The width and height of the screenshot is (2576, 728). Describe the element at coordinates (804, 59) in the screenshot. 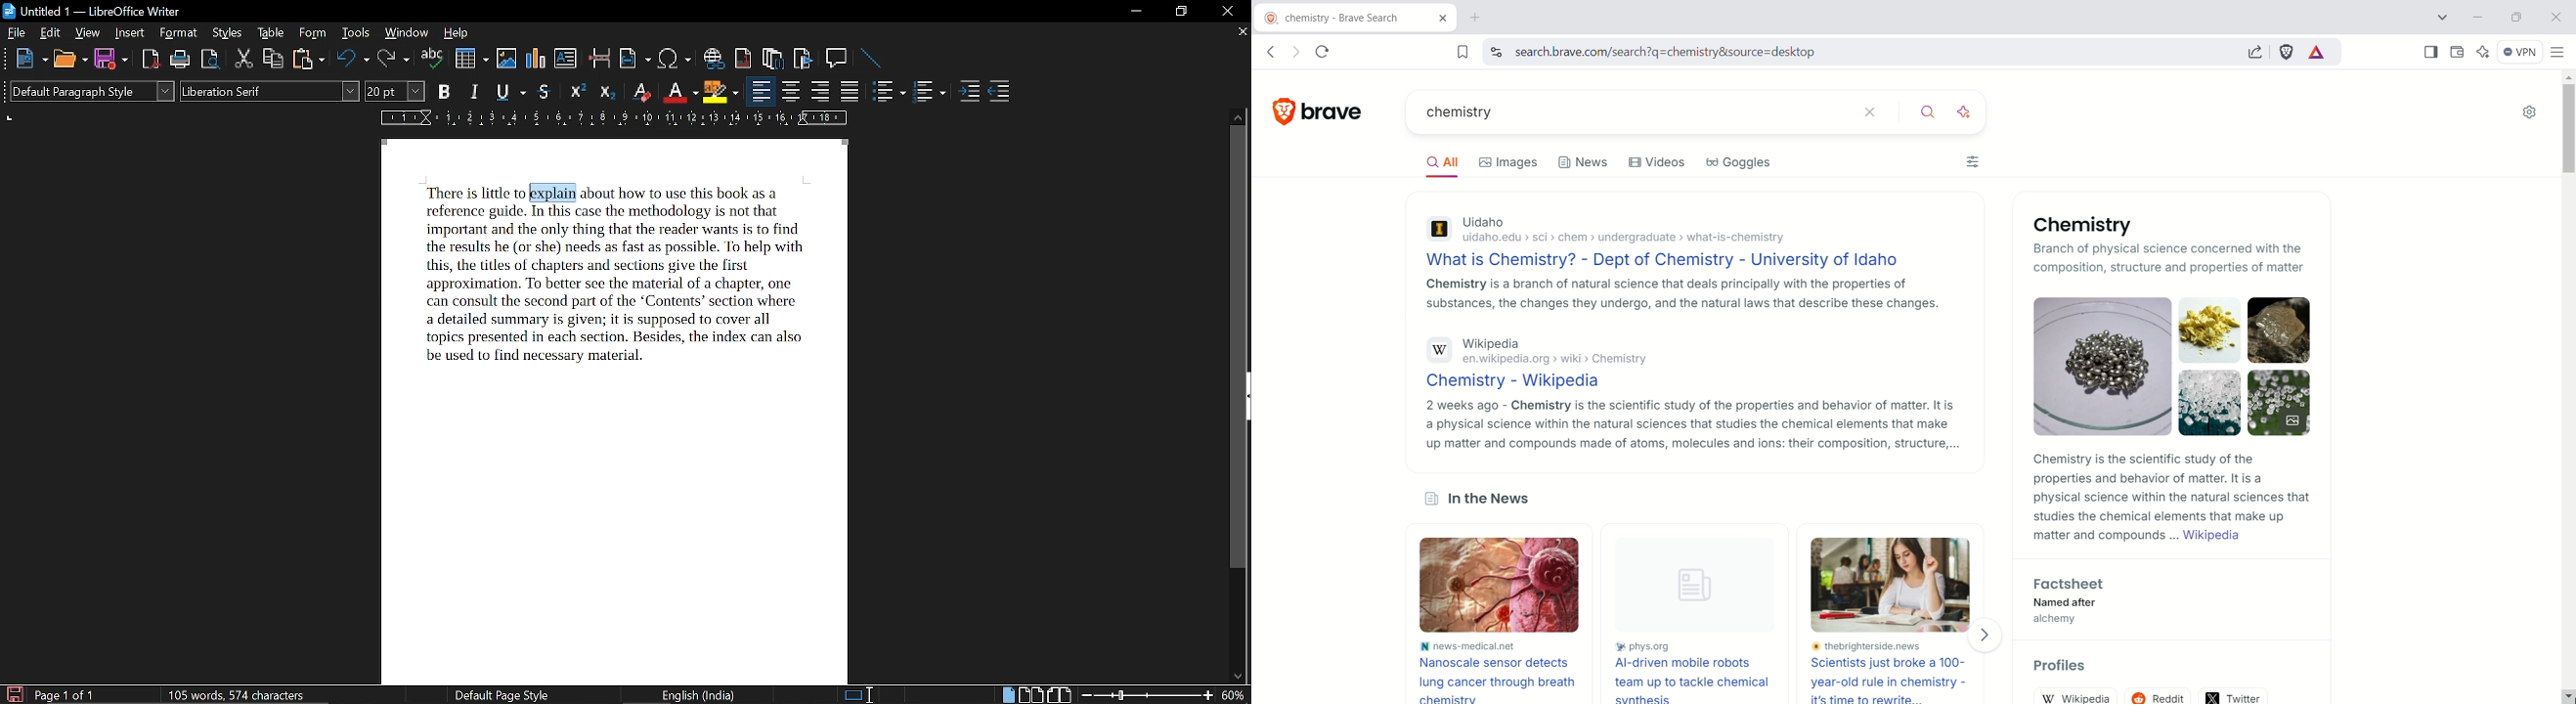

I see `insert bookmark` at that location.